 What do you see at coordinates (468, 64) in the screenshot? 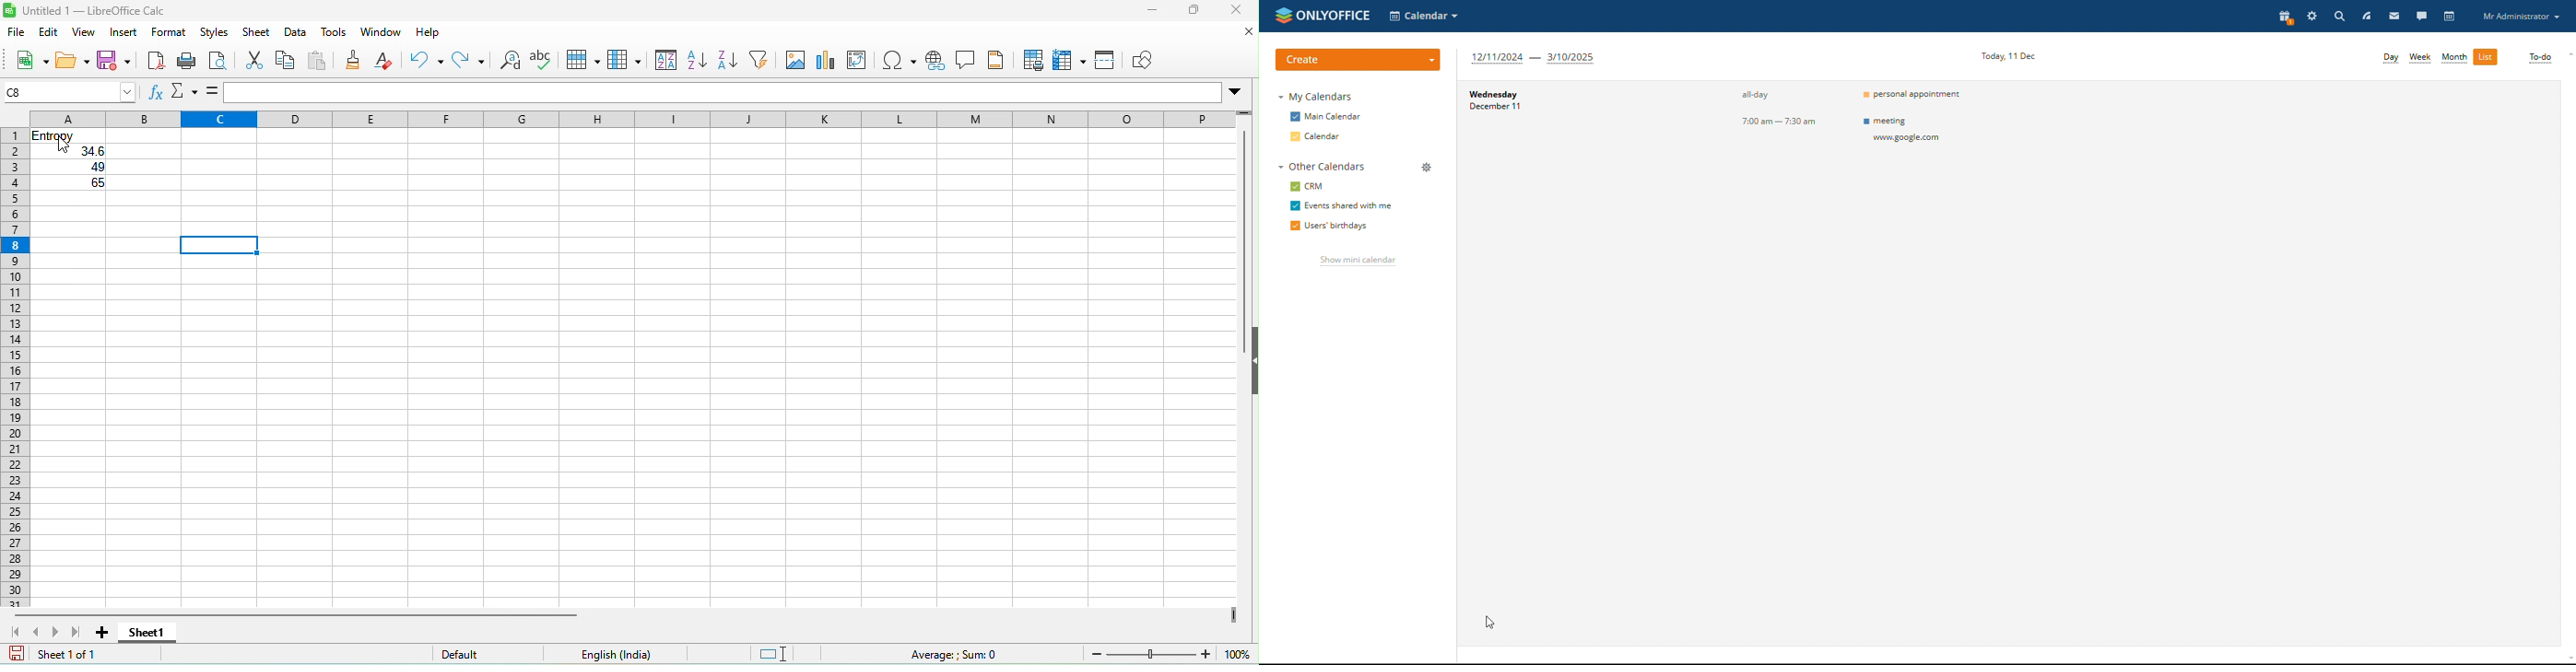
I see `redo` at bounding box center [468, 64].